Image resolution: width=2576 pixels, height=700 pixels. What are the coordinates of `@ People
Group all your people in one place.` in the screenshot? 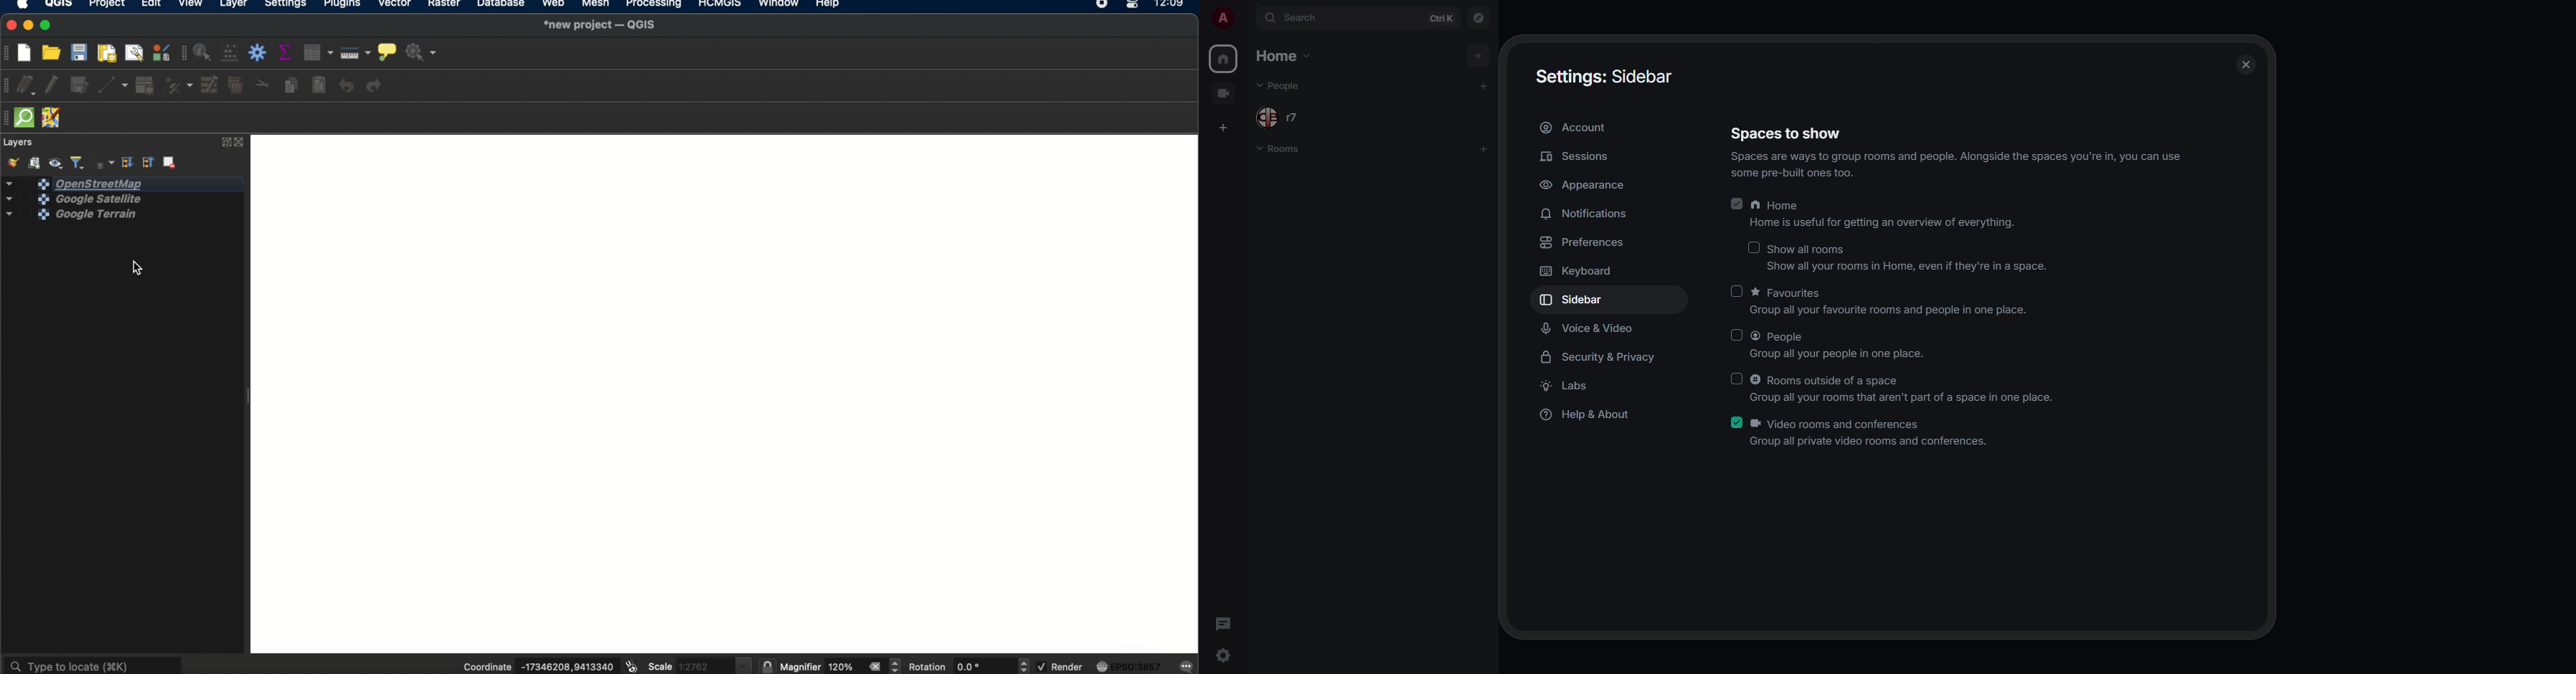 It's located at (1845, 346).